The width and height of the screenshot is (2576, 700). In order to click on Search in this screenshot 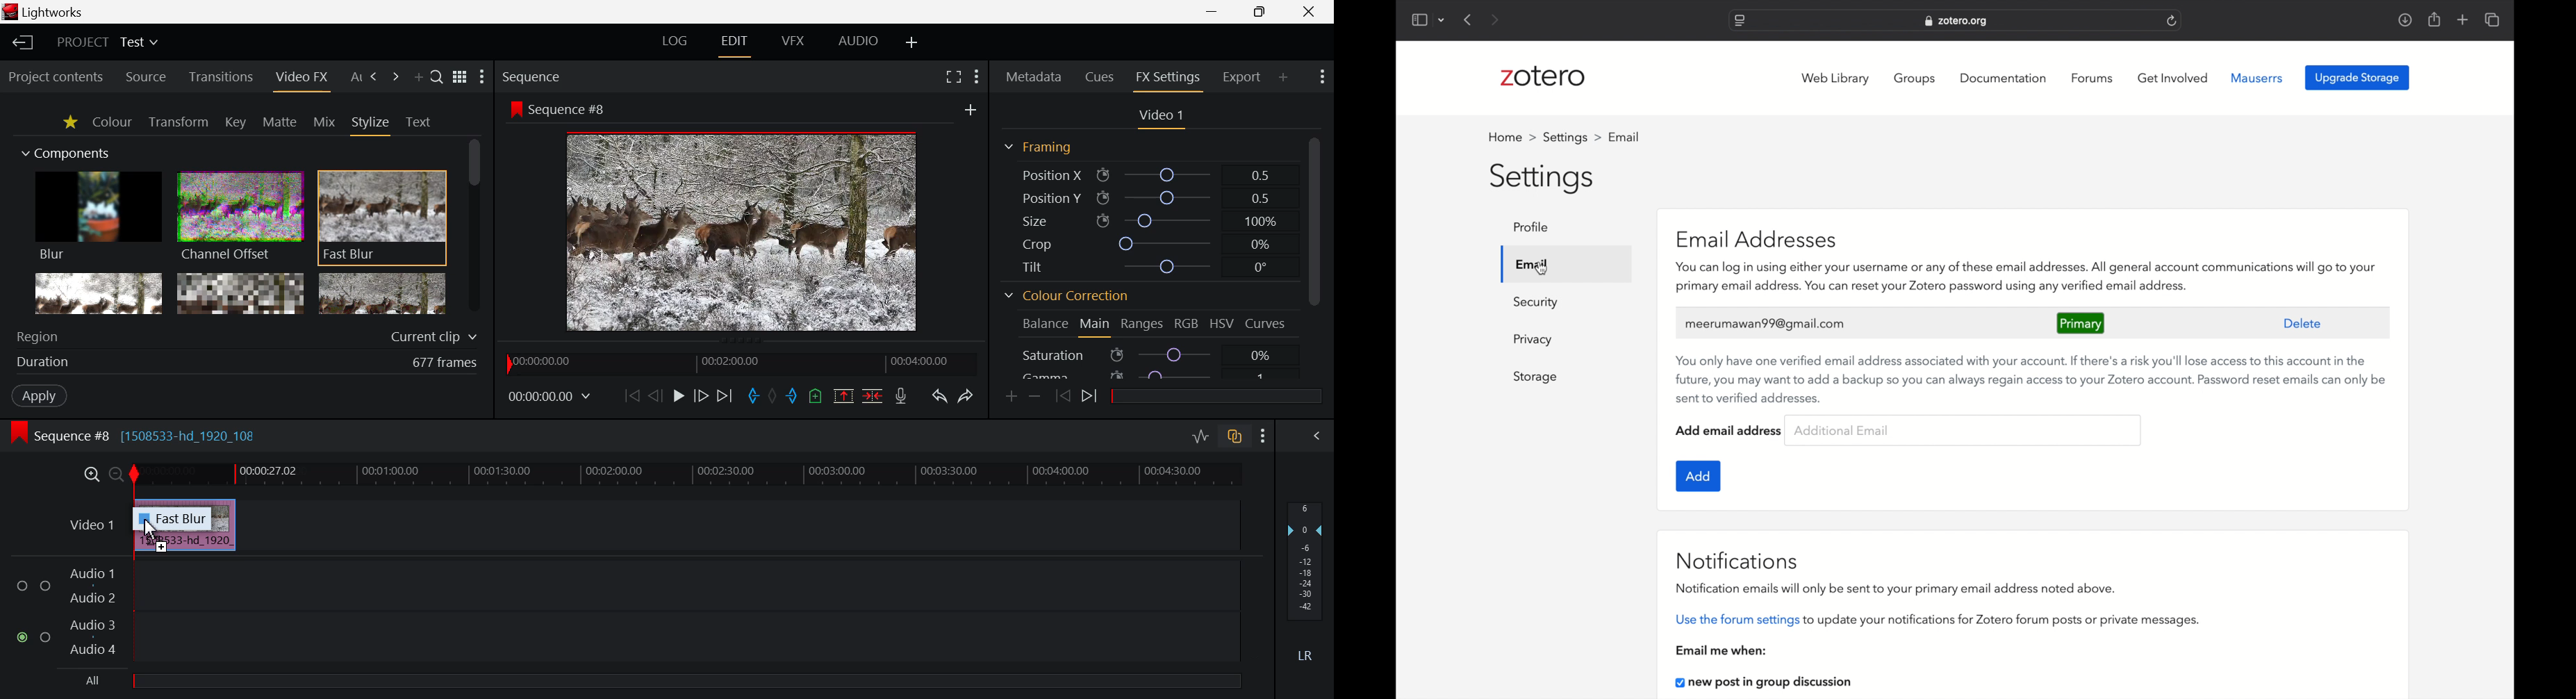, I will do `click(436, 76)`.